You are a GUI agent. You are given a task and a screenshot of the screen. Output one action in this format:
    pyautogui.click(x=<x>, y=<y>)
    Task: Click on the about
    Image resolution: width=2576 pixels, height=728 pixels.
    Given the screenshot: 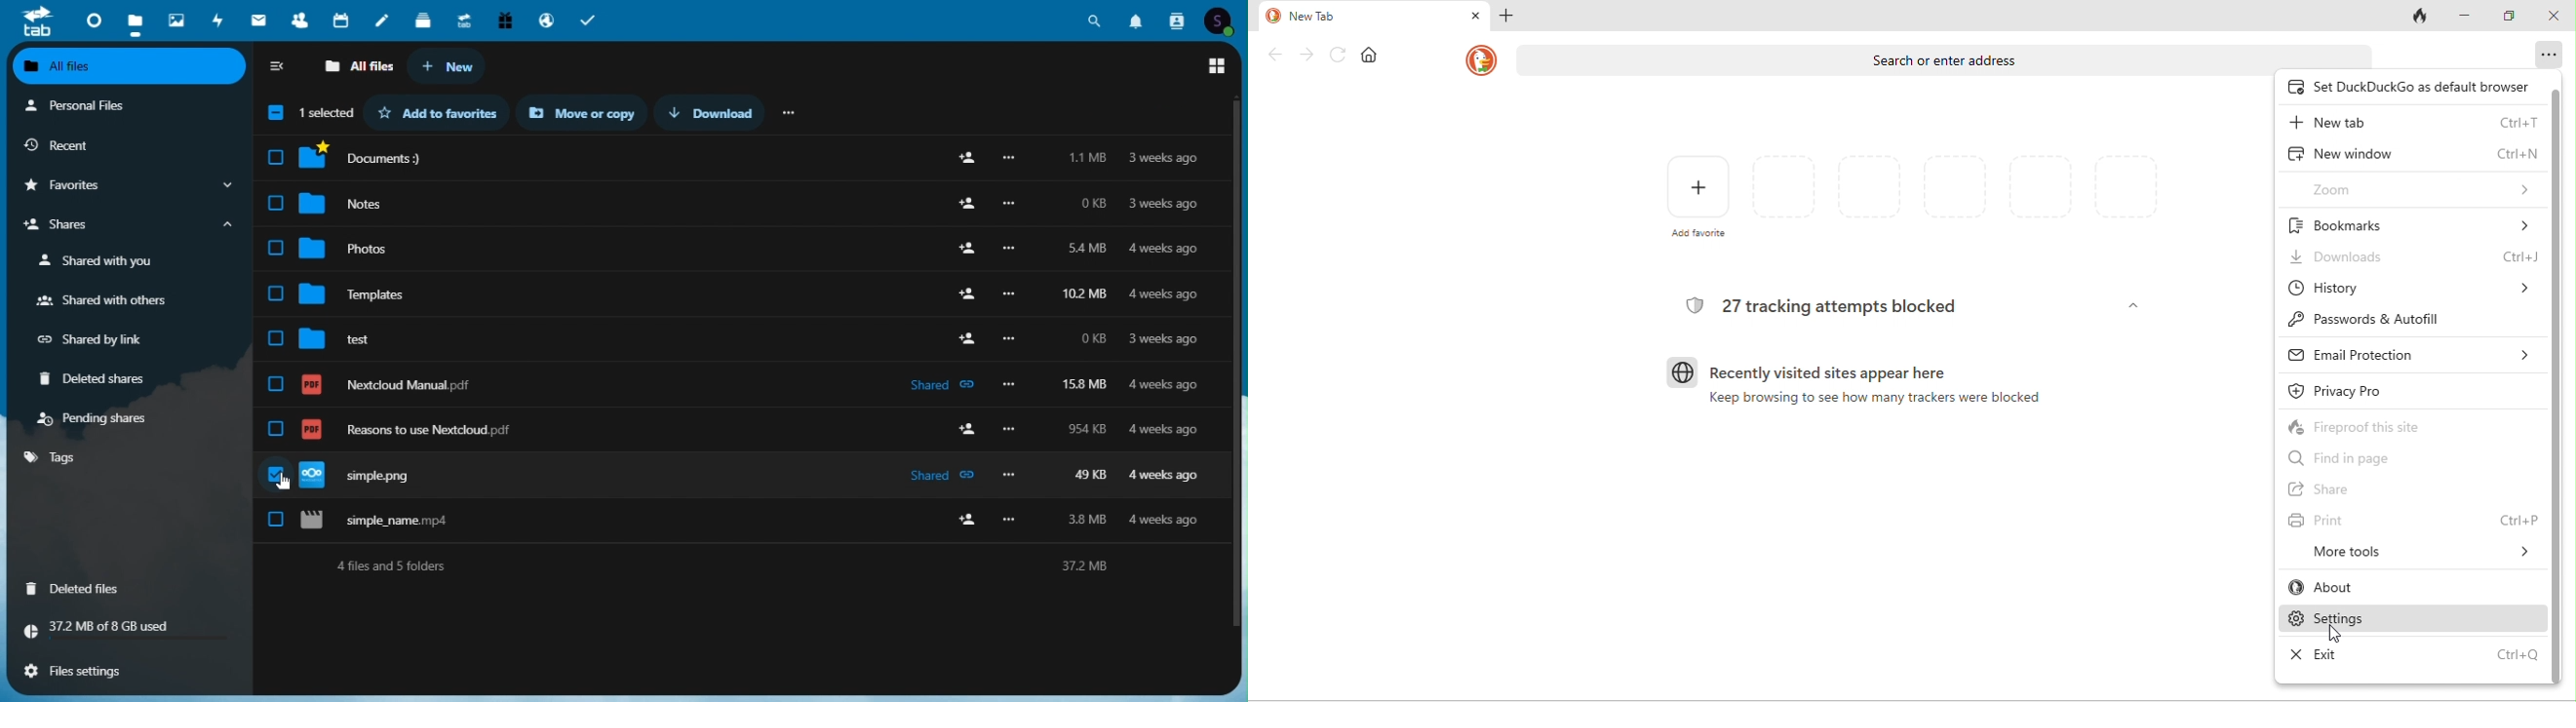 What is the action you would take?
    pyautogui.click(x=2410, y=589)
    